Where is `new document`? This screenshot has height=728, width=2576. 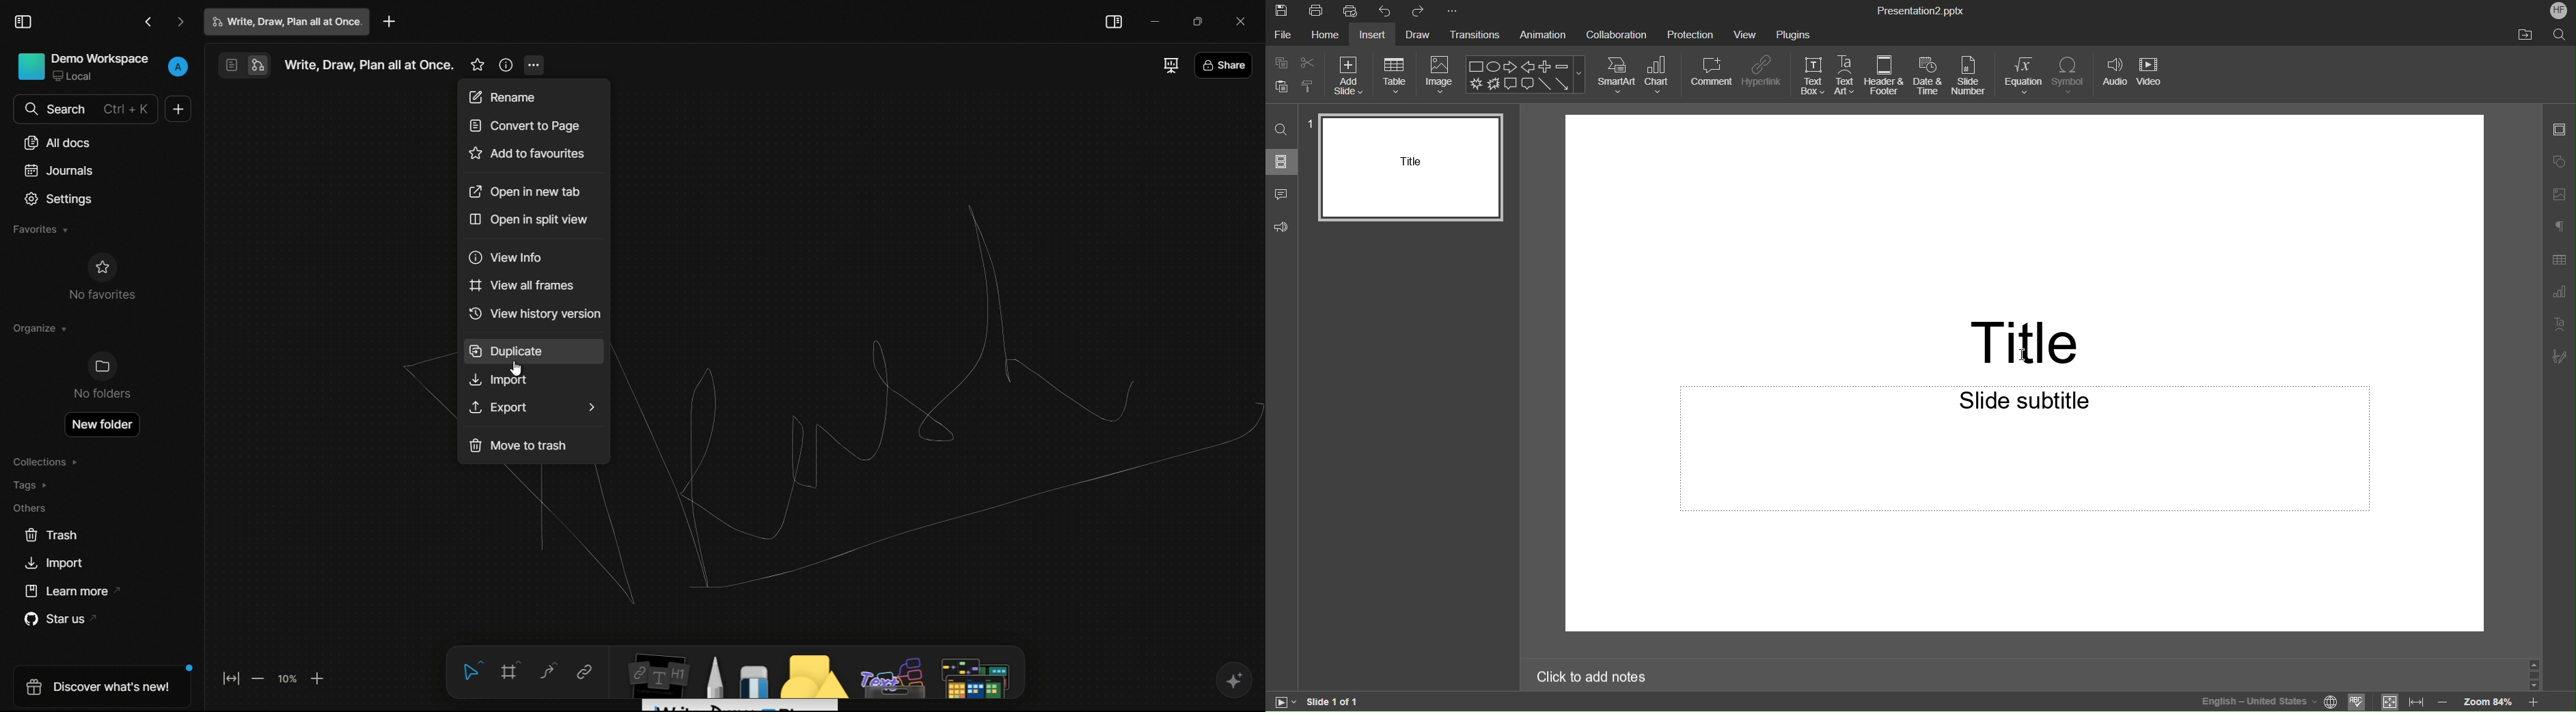 new document is located at coordinates (179, 110).